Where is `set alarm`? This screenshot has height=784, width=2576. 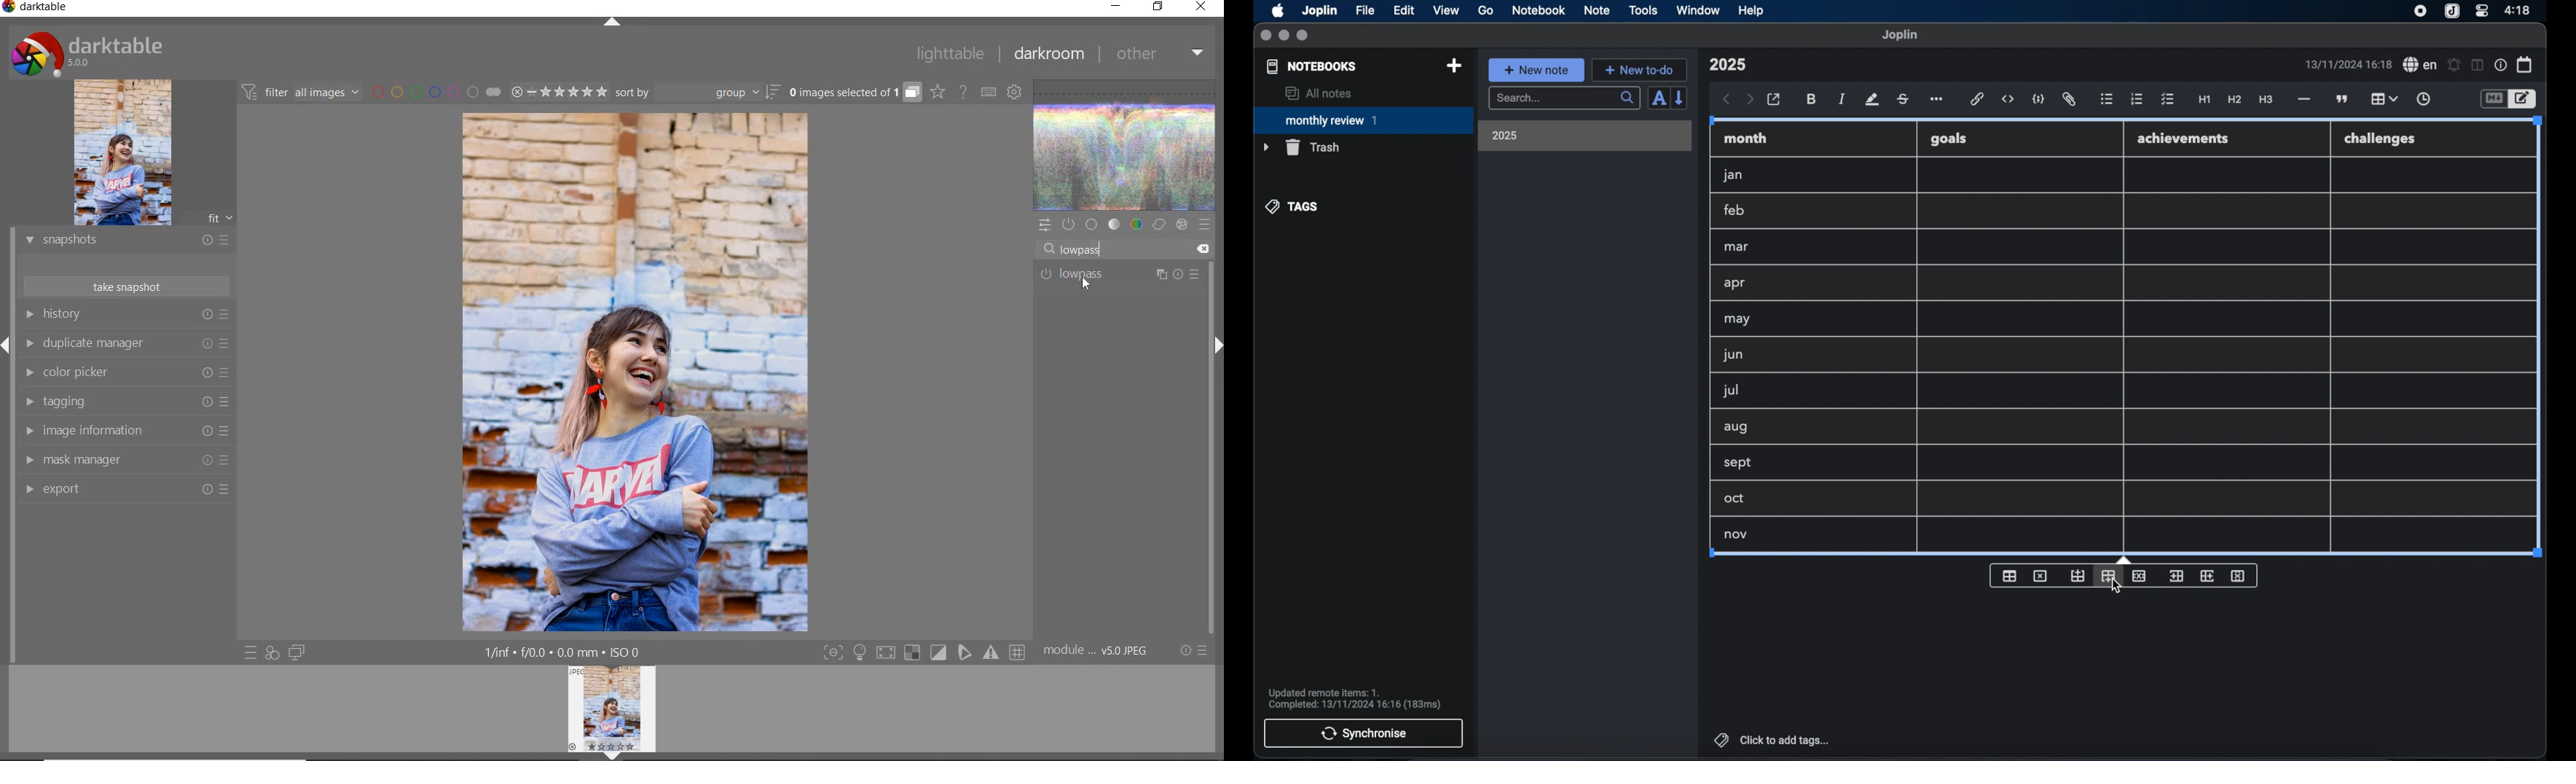 set alarm is located at coordinates (2454, 66).